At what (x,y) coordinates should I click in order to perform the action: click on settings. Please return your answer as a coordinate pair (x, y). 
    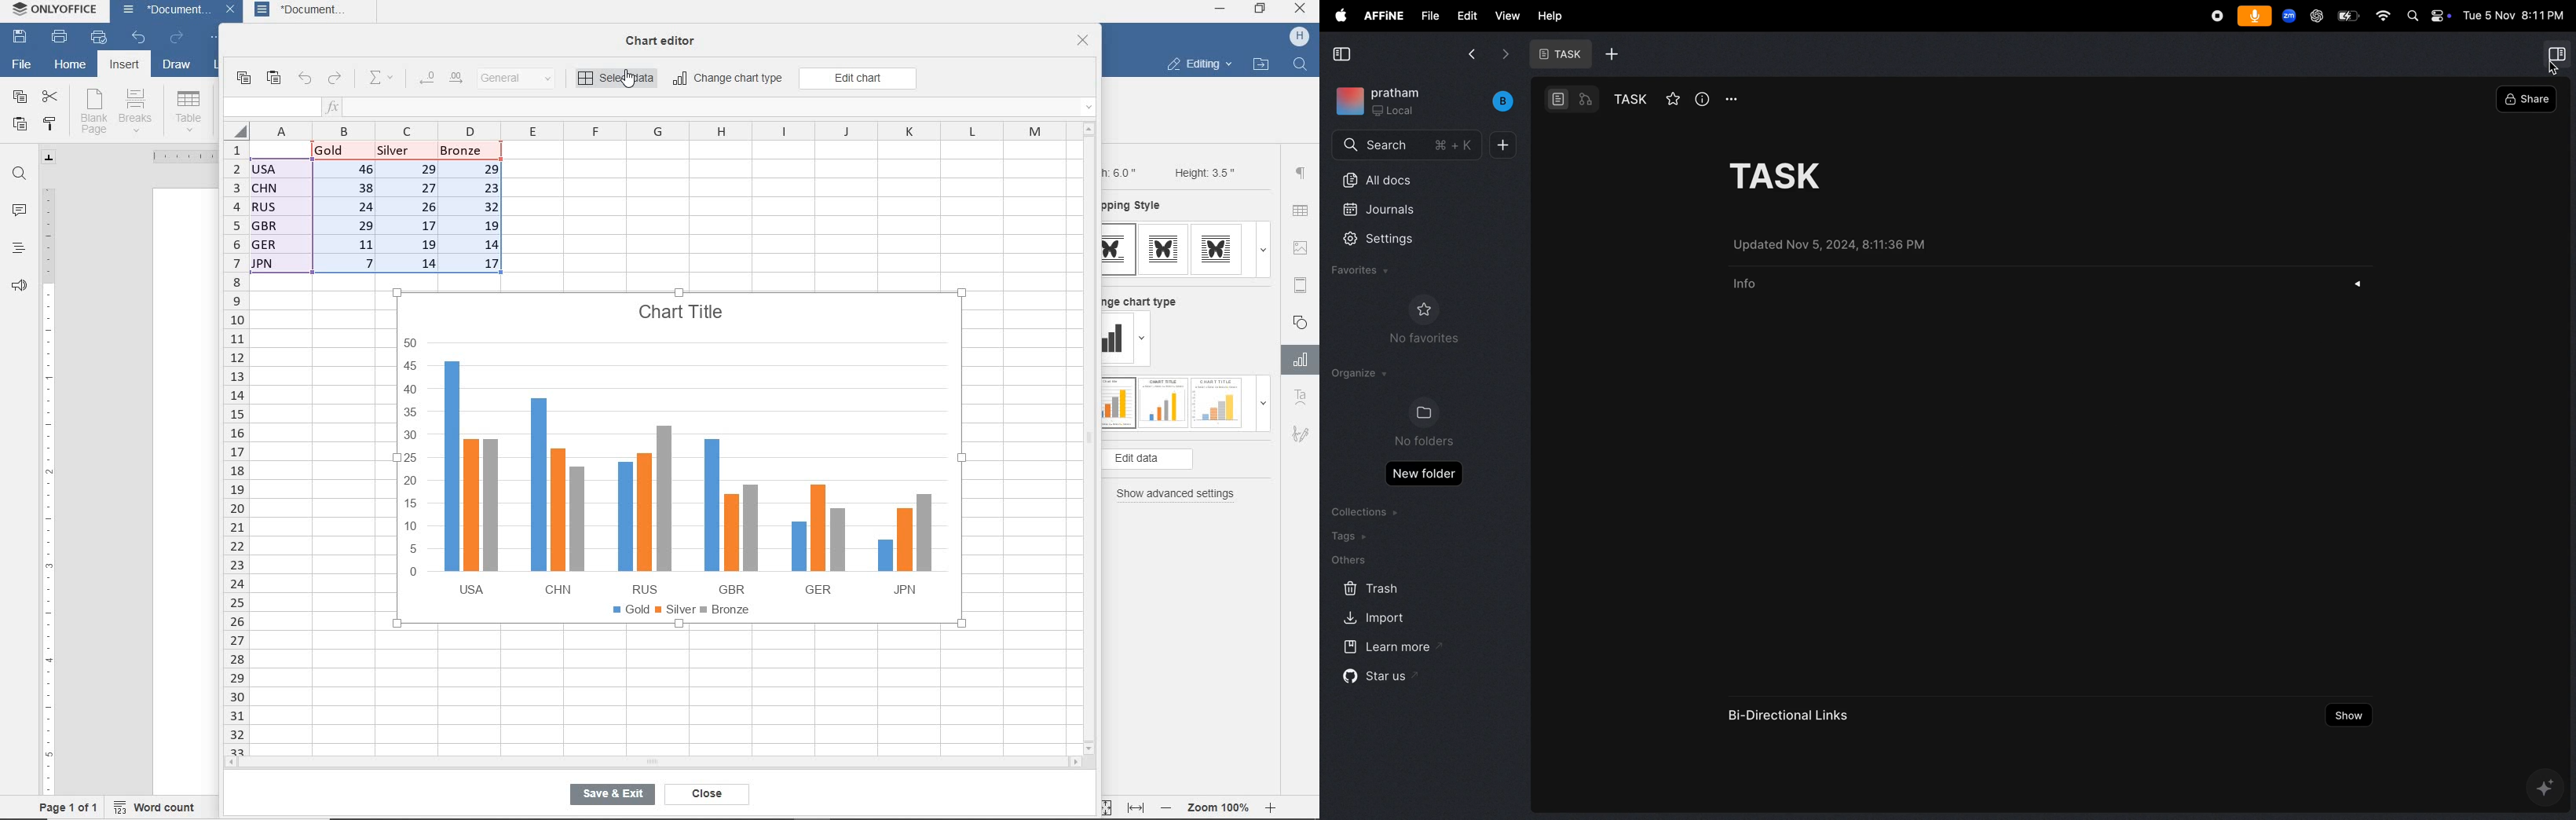
    Looking at the image, I should click on (1388, 240).